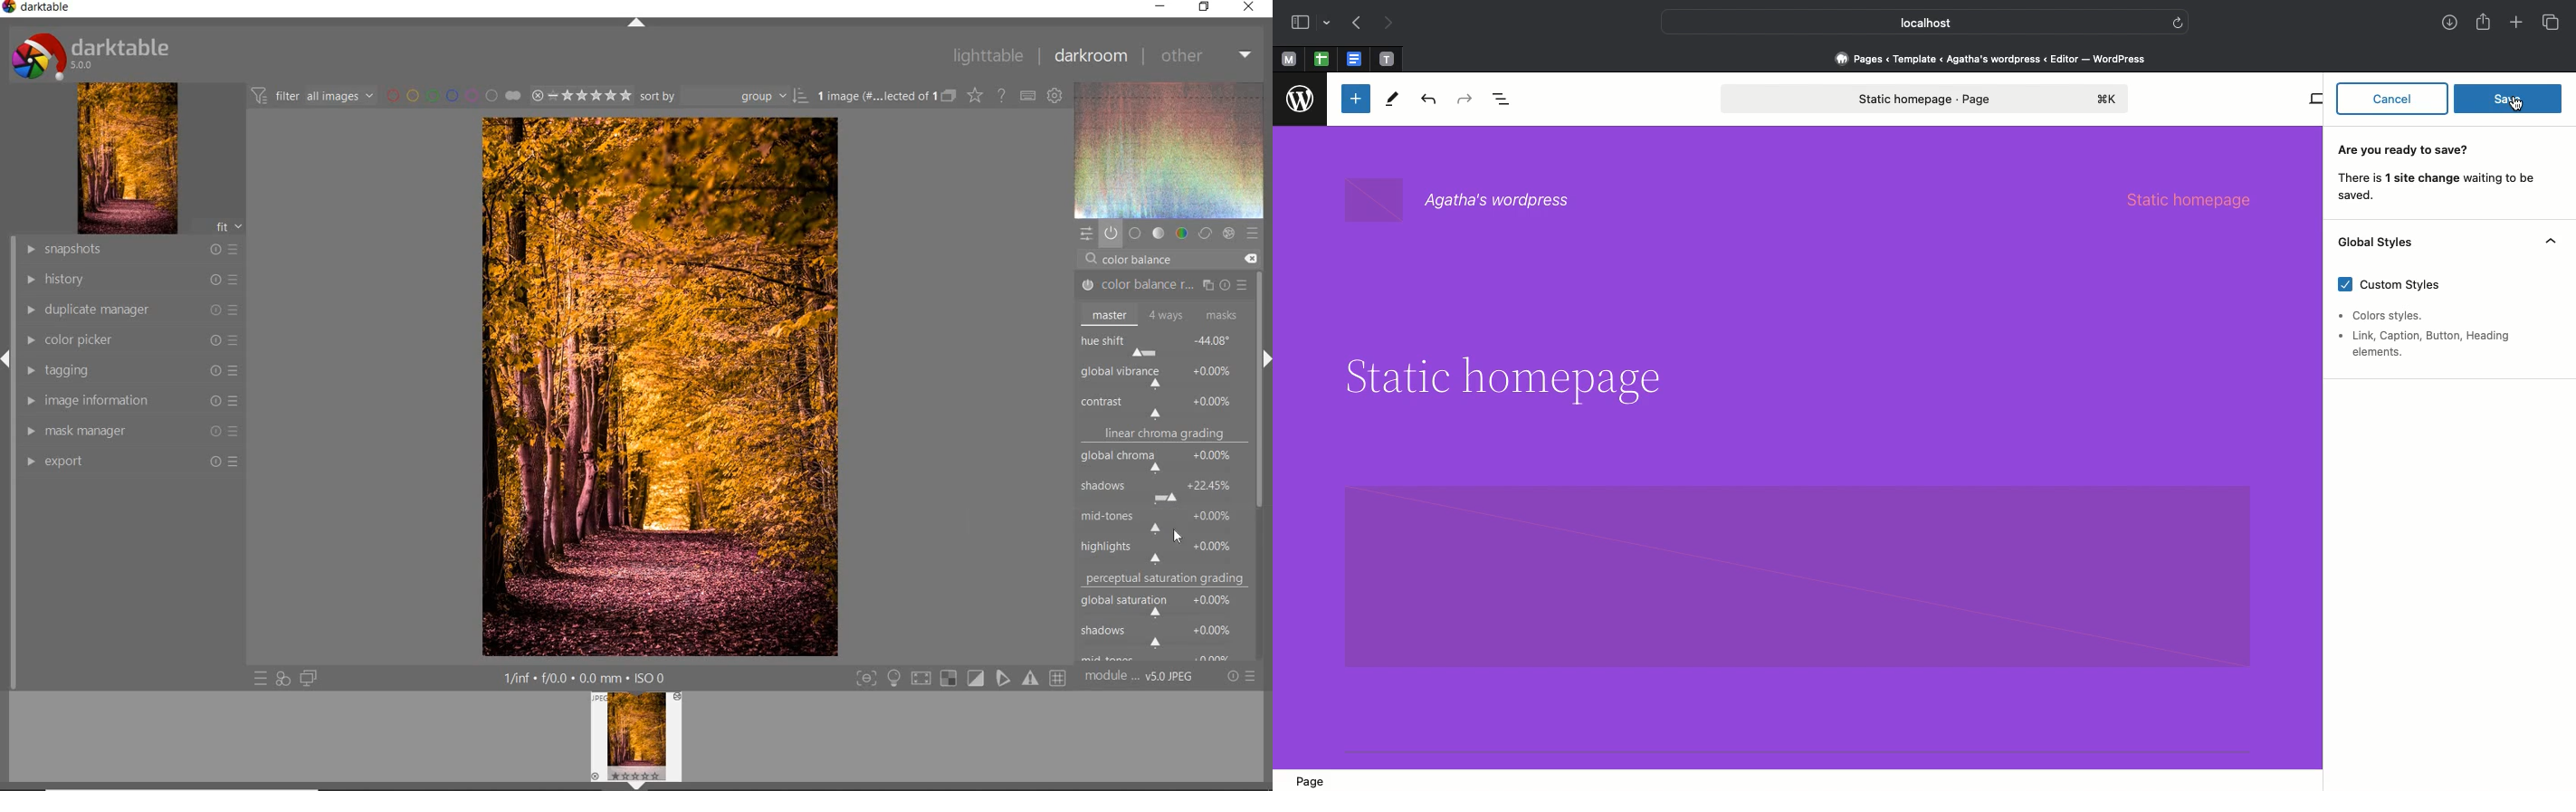 The height and width of the screenshot is (812, 2576). What do you see at coordinates (1356, 60) in the screenshot?
I see `Pinned tab` at bounding box center [1356, 60].